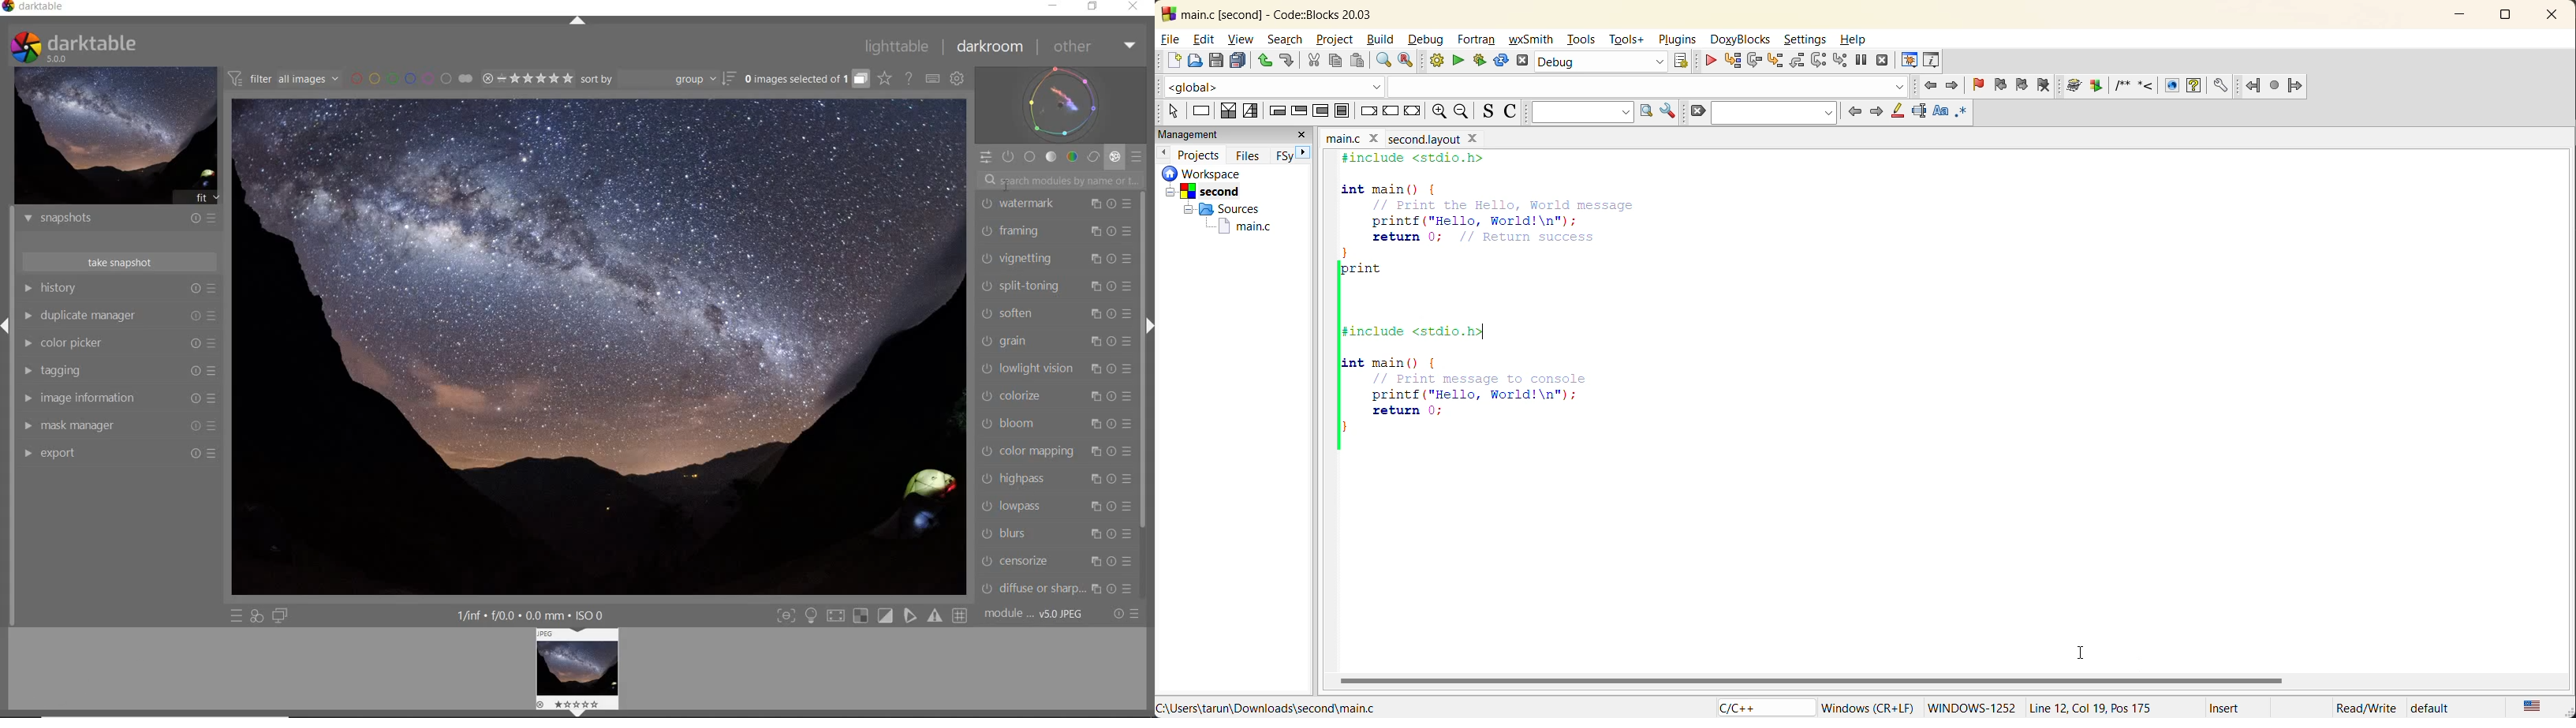  What do you see at coordinates (1009, 424) in the screenshot?
I see `BLOOM` at bounding box center [1009, 424].